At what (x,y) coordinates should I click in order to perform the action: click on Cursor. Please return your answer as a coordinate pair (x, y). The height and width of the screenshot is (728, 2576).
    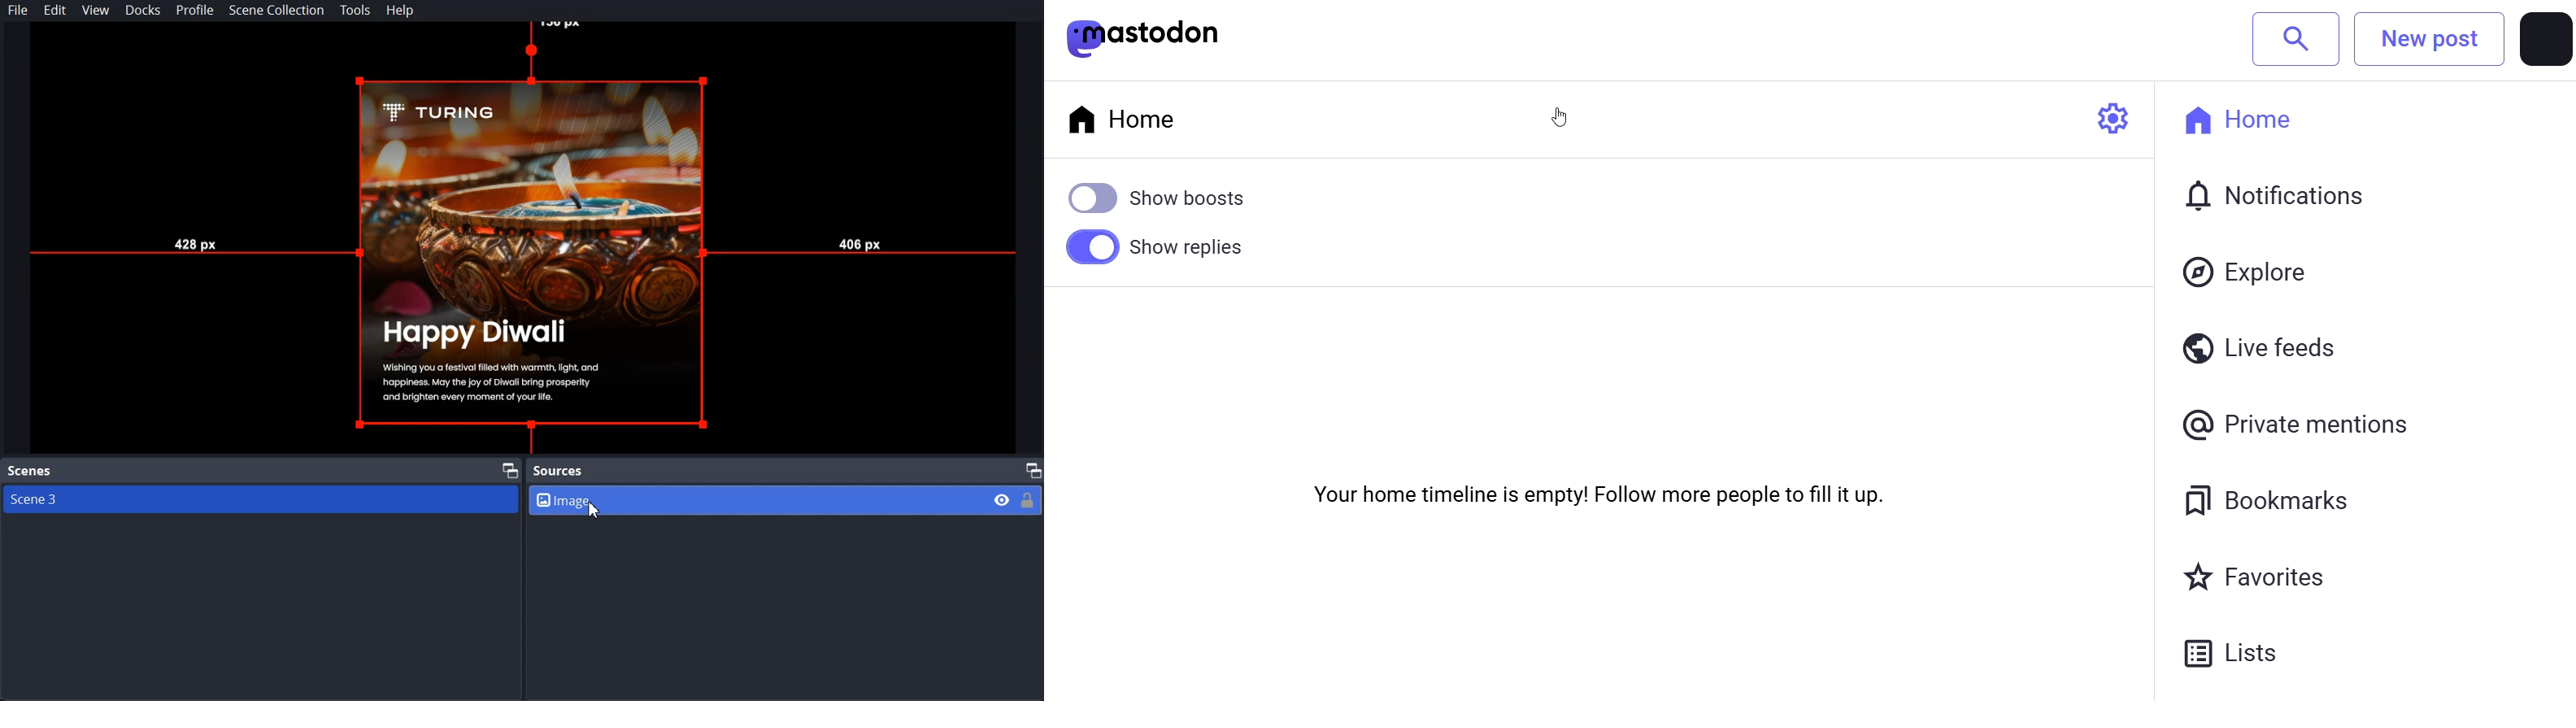
    Looking at the image, I should click on (1568, 116).